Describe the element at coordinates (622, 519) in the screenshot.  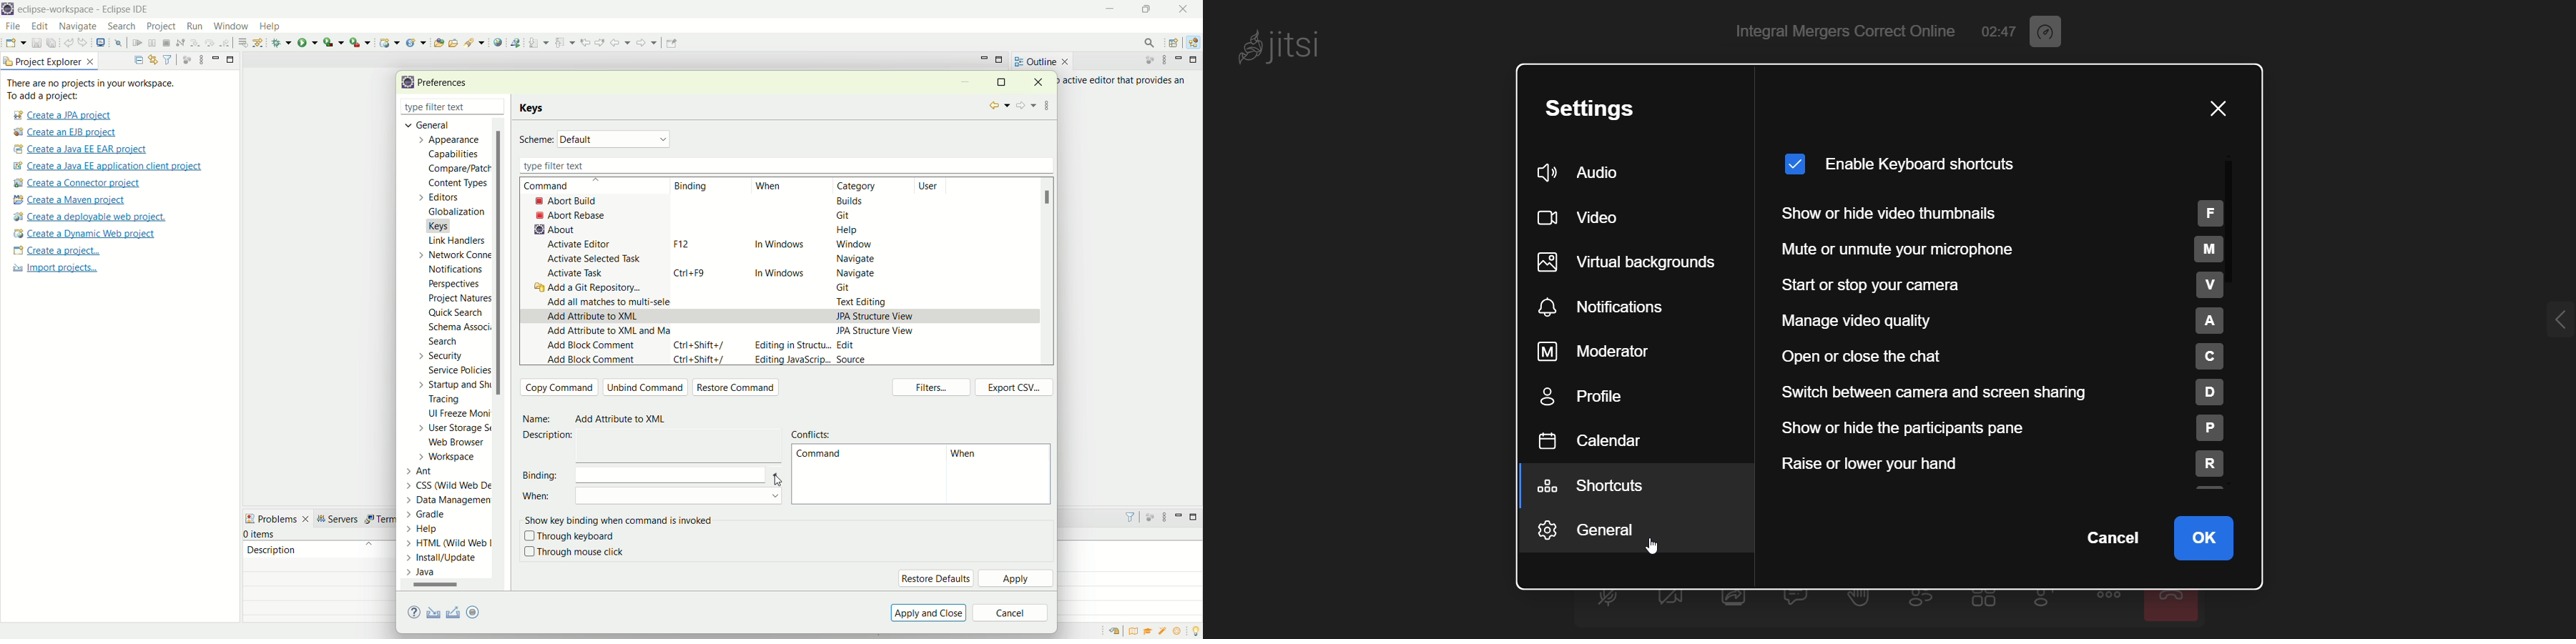
I see `show key binding when command is involved` at that location.